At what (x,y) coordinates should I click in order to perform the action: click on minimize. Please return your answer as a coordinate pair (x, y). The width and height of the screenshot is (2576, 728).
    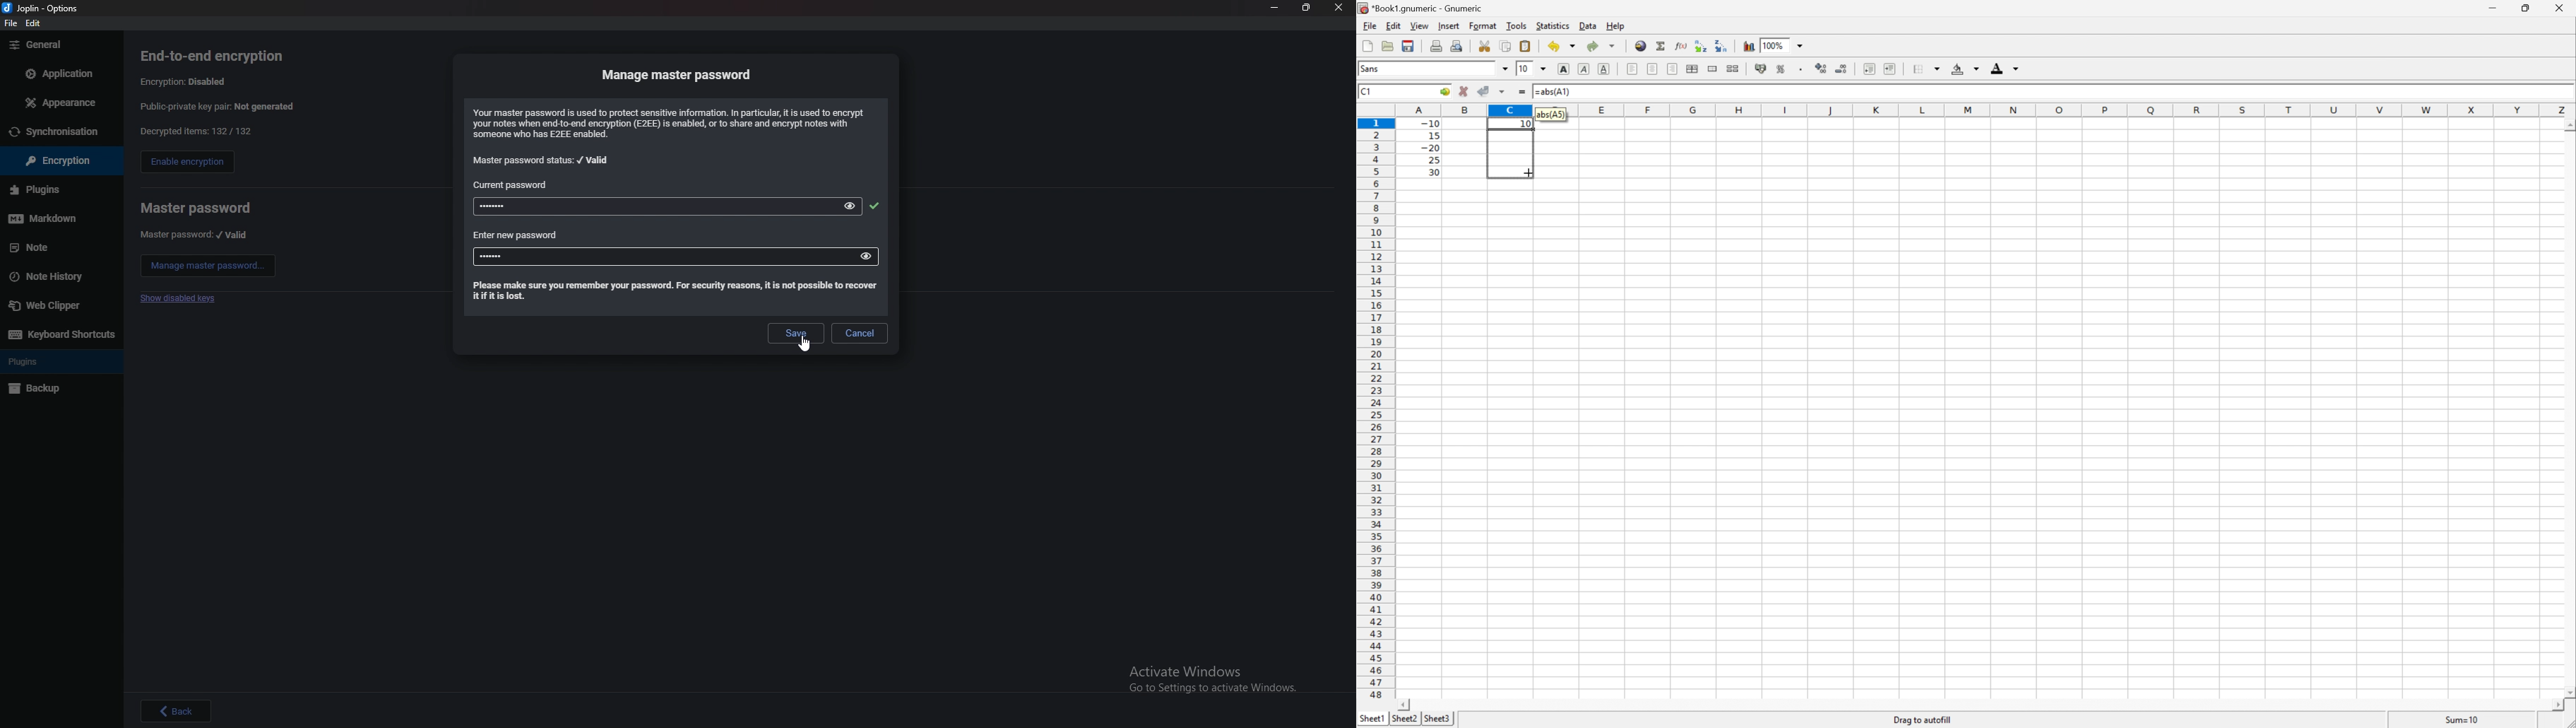
    Looking at the image, I should click on (1274, 8).